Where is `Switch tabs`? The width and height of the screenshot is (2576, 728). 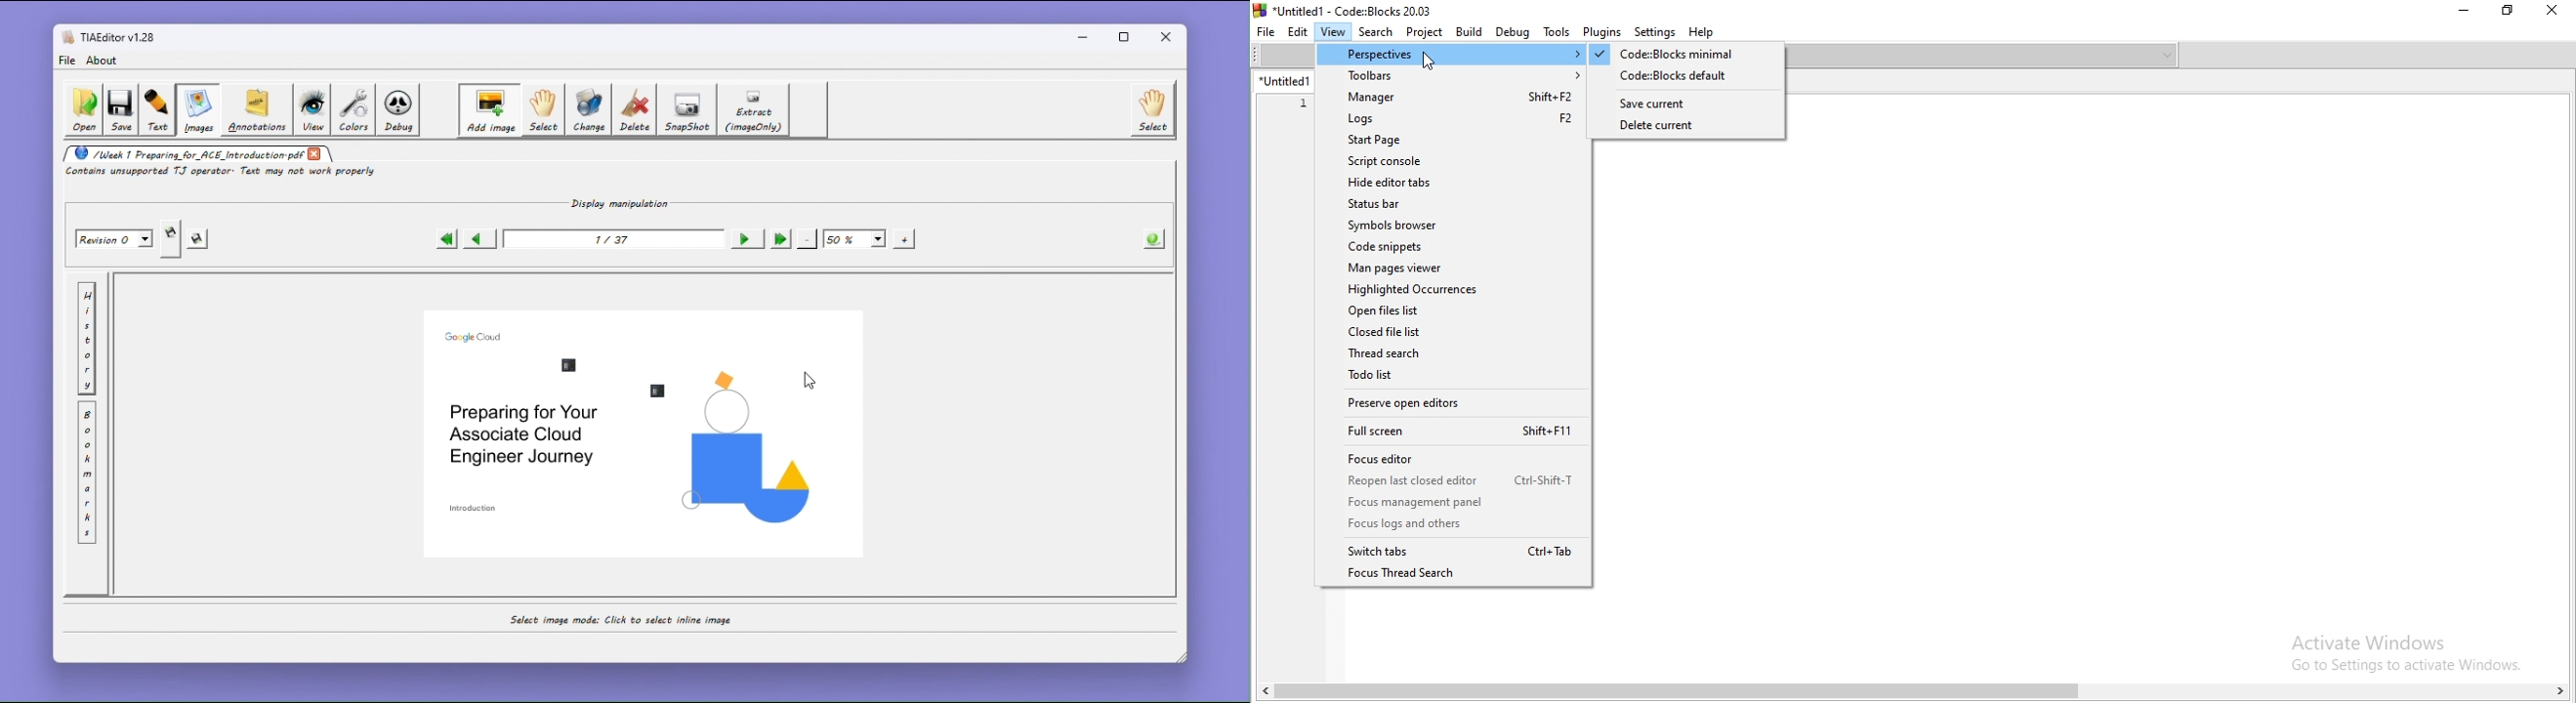 Switch tabs is located at coordinates (1452, 552).